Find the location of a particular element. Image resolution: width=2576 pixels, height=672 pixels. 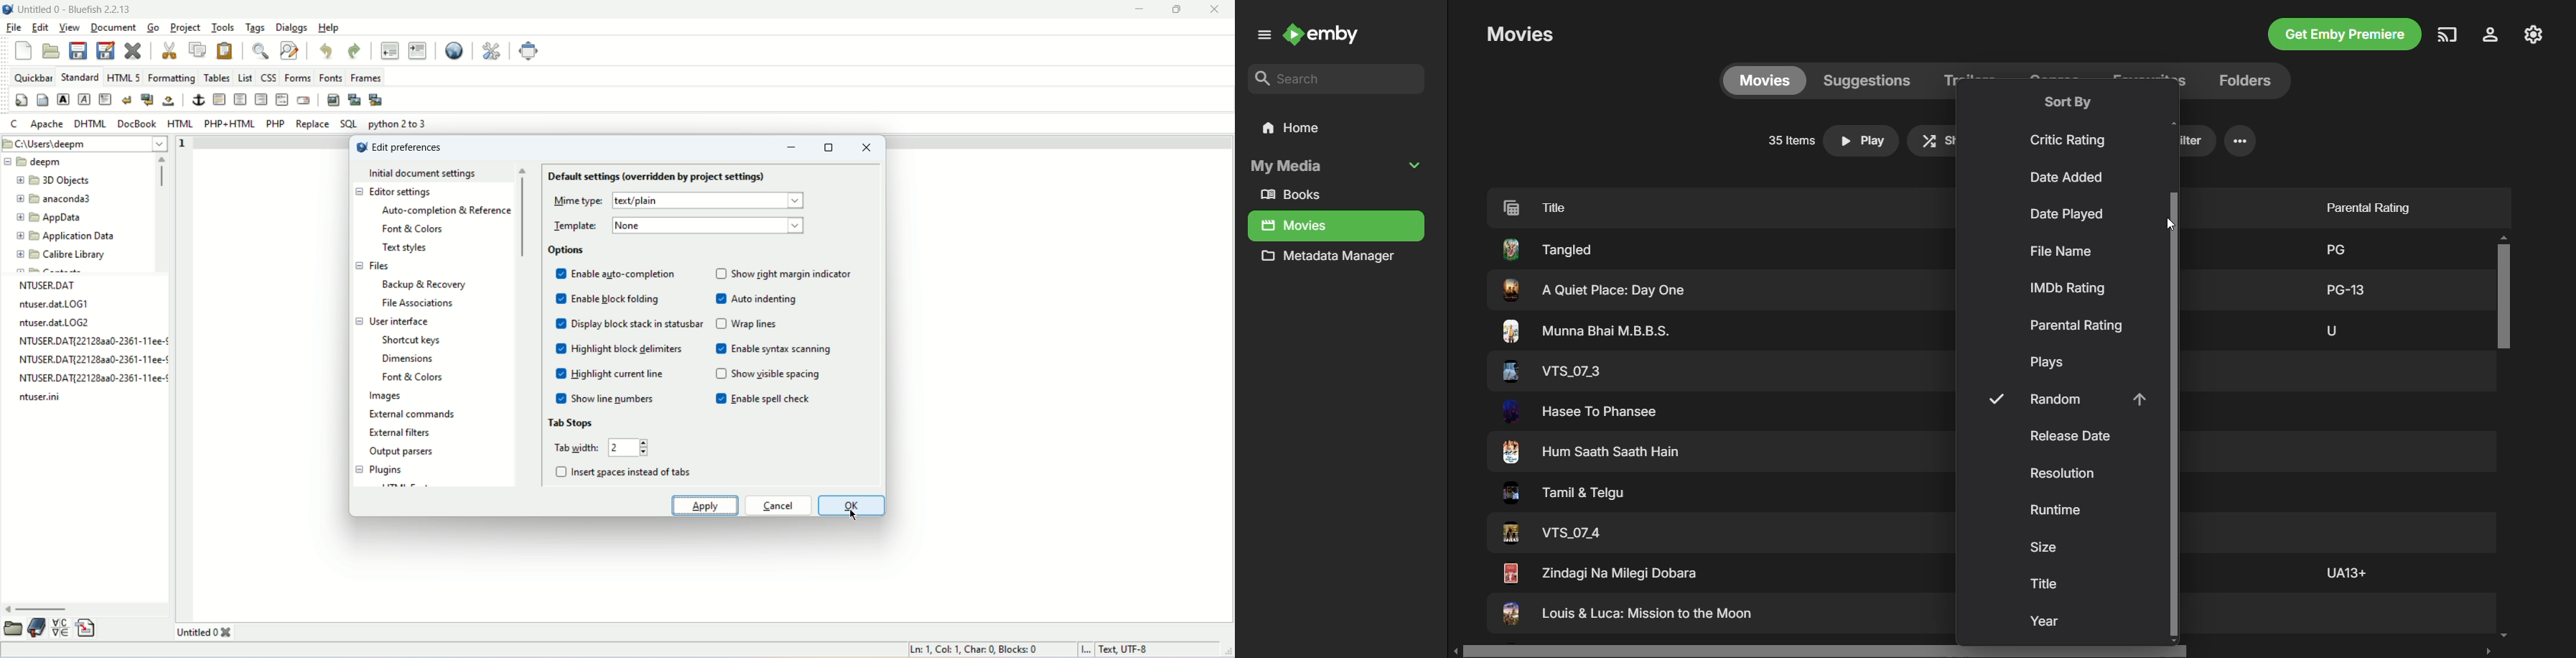

 is located at coordinates (1582, 412).